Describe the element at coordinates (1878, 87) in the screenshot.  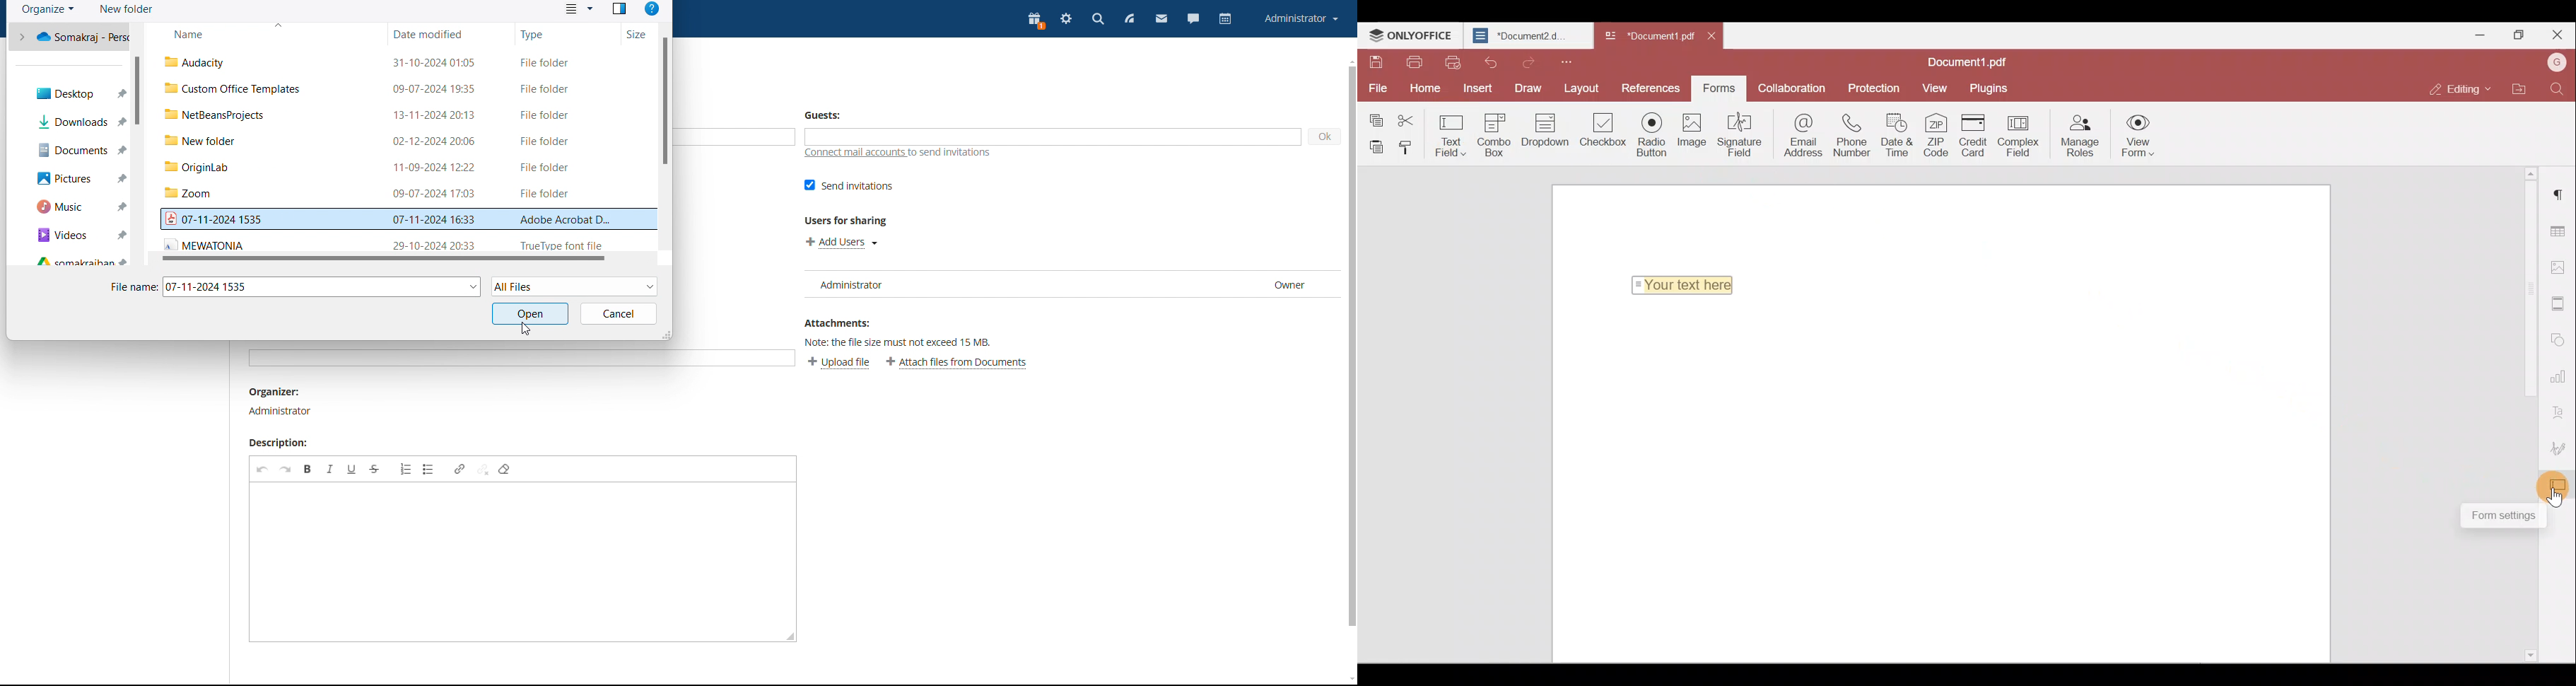
I see `Protection` at that location.